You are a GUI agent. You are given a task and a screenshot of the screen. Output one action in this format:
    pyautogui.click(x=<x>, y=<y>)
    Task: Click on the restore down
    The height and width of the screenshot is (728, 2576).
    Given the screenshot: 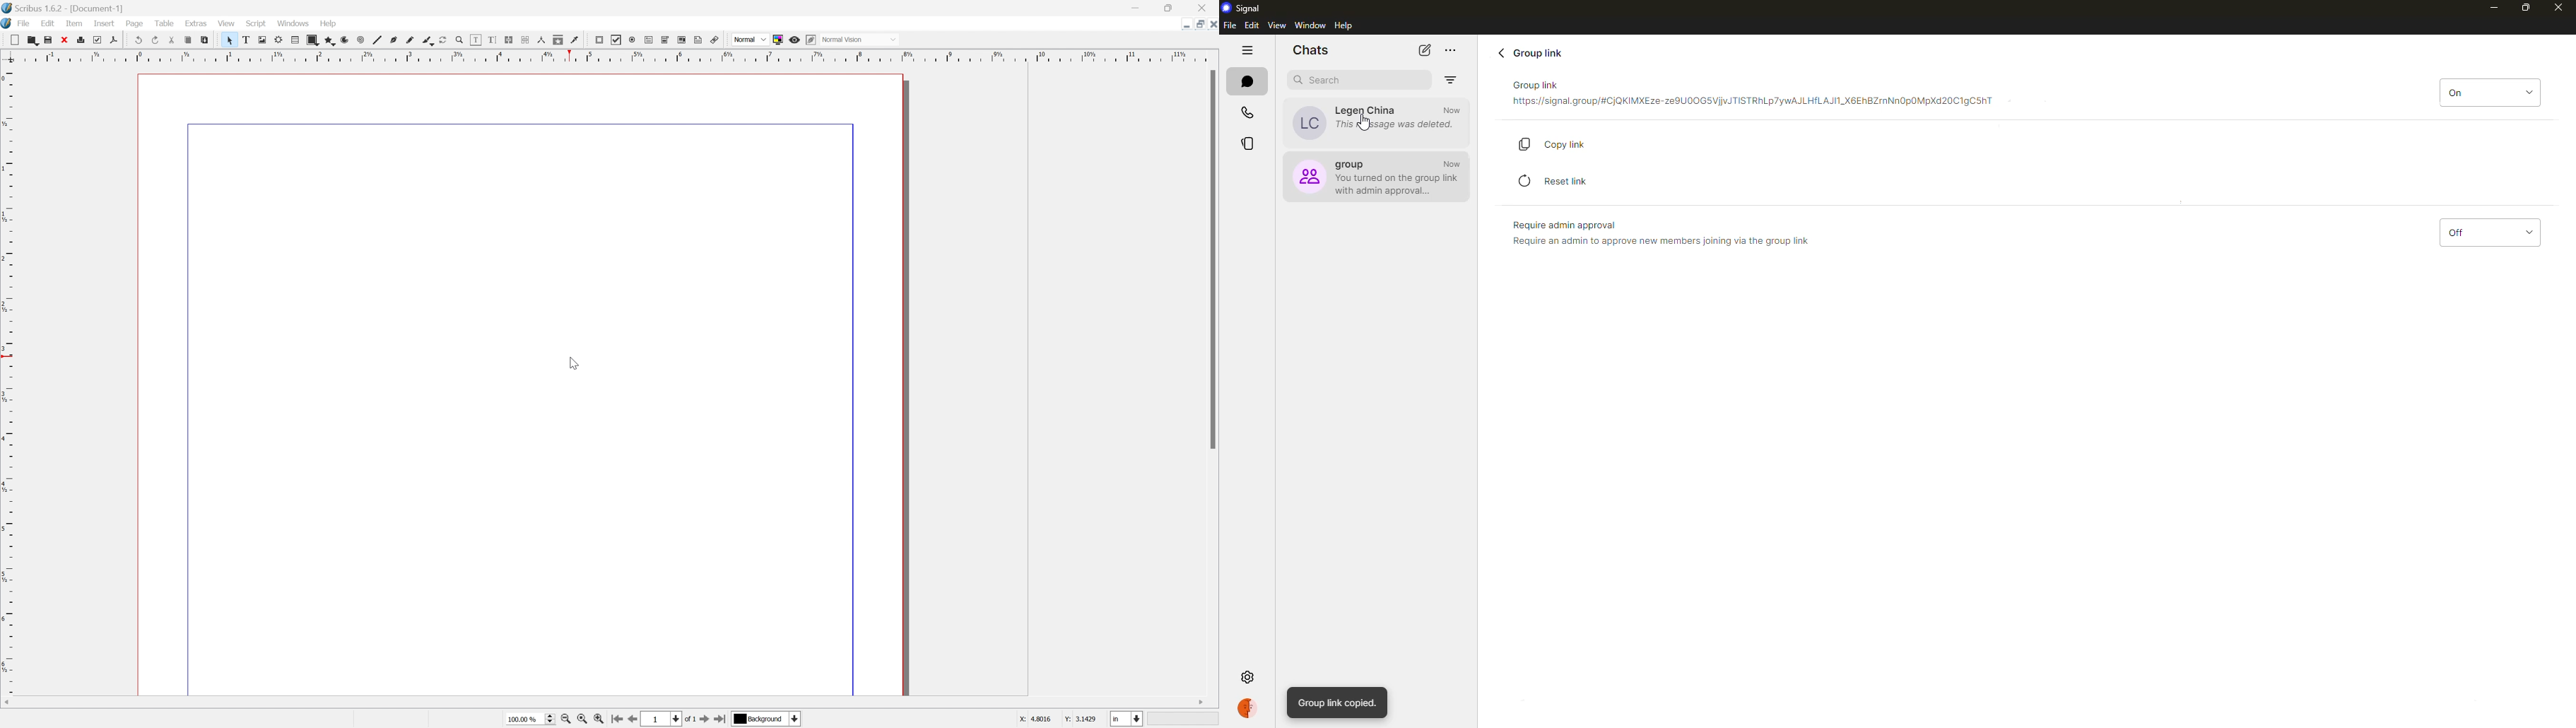 What is the action you would take?
    pyautogui.click(x=1197, y=24)
    